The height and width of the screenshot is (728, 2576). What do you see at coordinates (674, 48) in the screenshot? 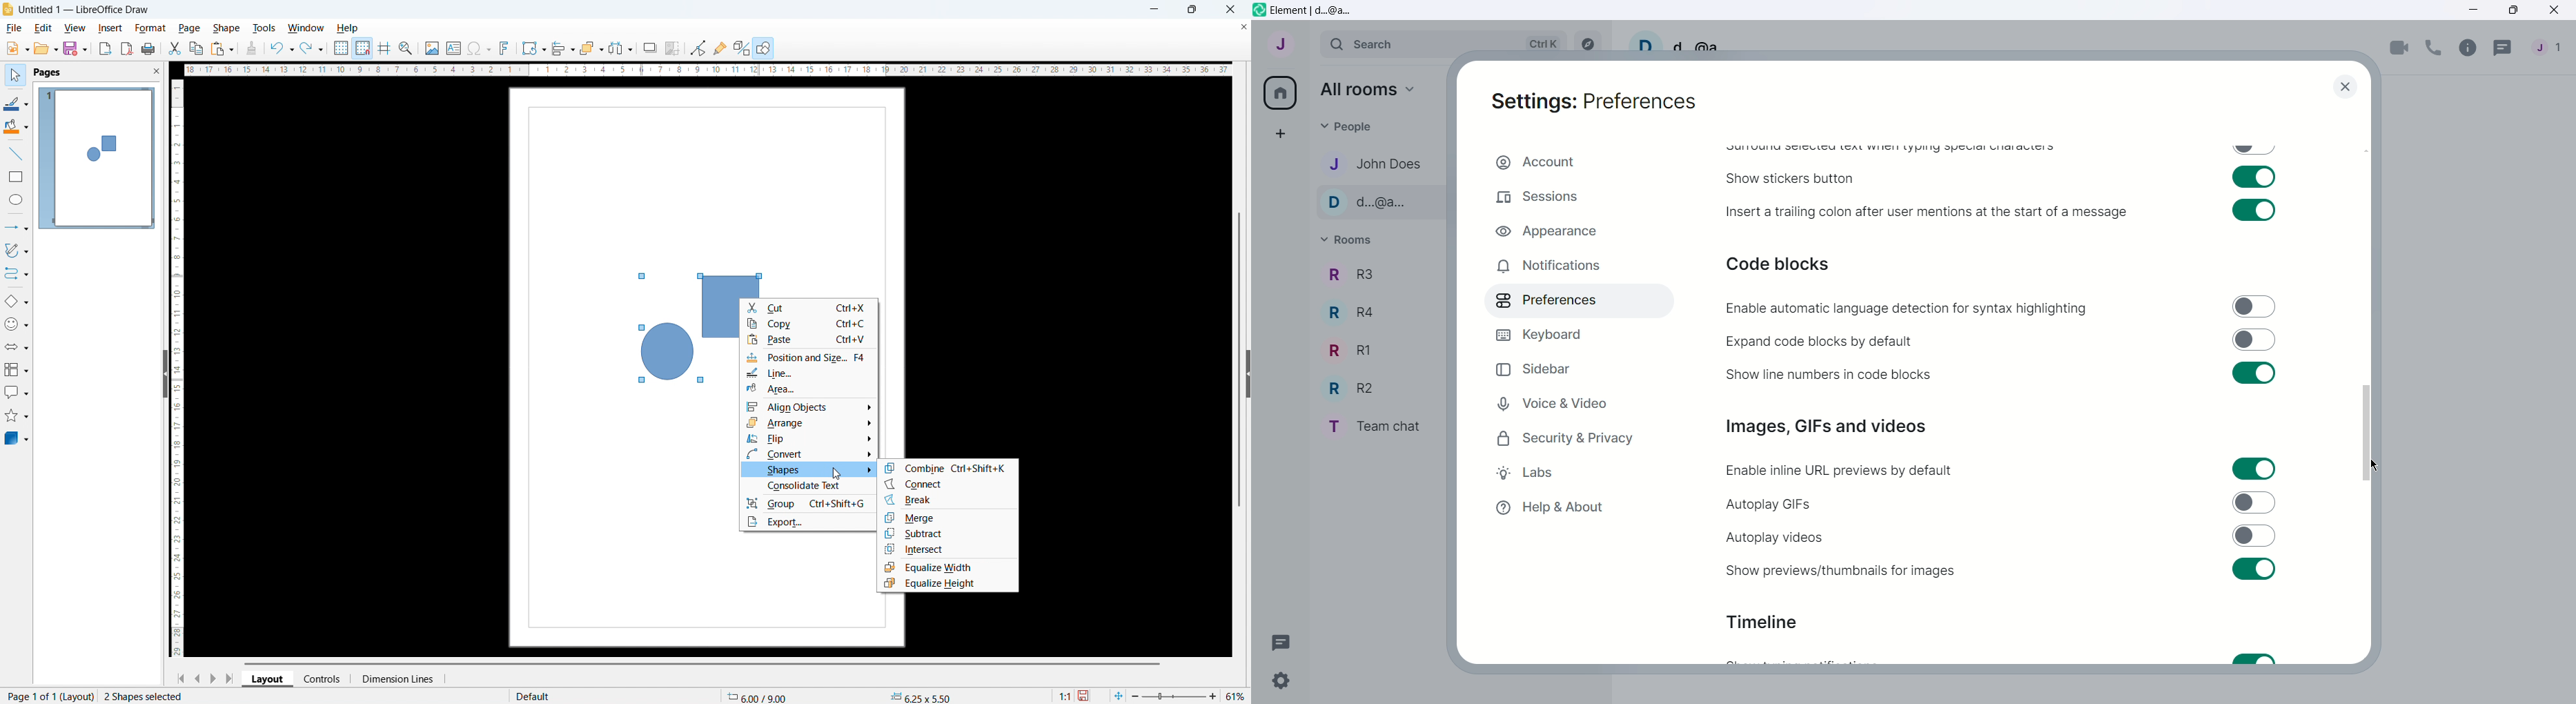
I see `crop image` at bounding box center [674, 48].